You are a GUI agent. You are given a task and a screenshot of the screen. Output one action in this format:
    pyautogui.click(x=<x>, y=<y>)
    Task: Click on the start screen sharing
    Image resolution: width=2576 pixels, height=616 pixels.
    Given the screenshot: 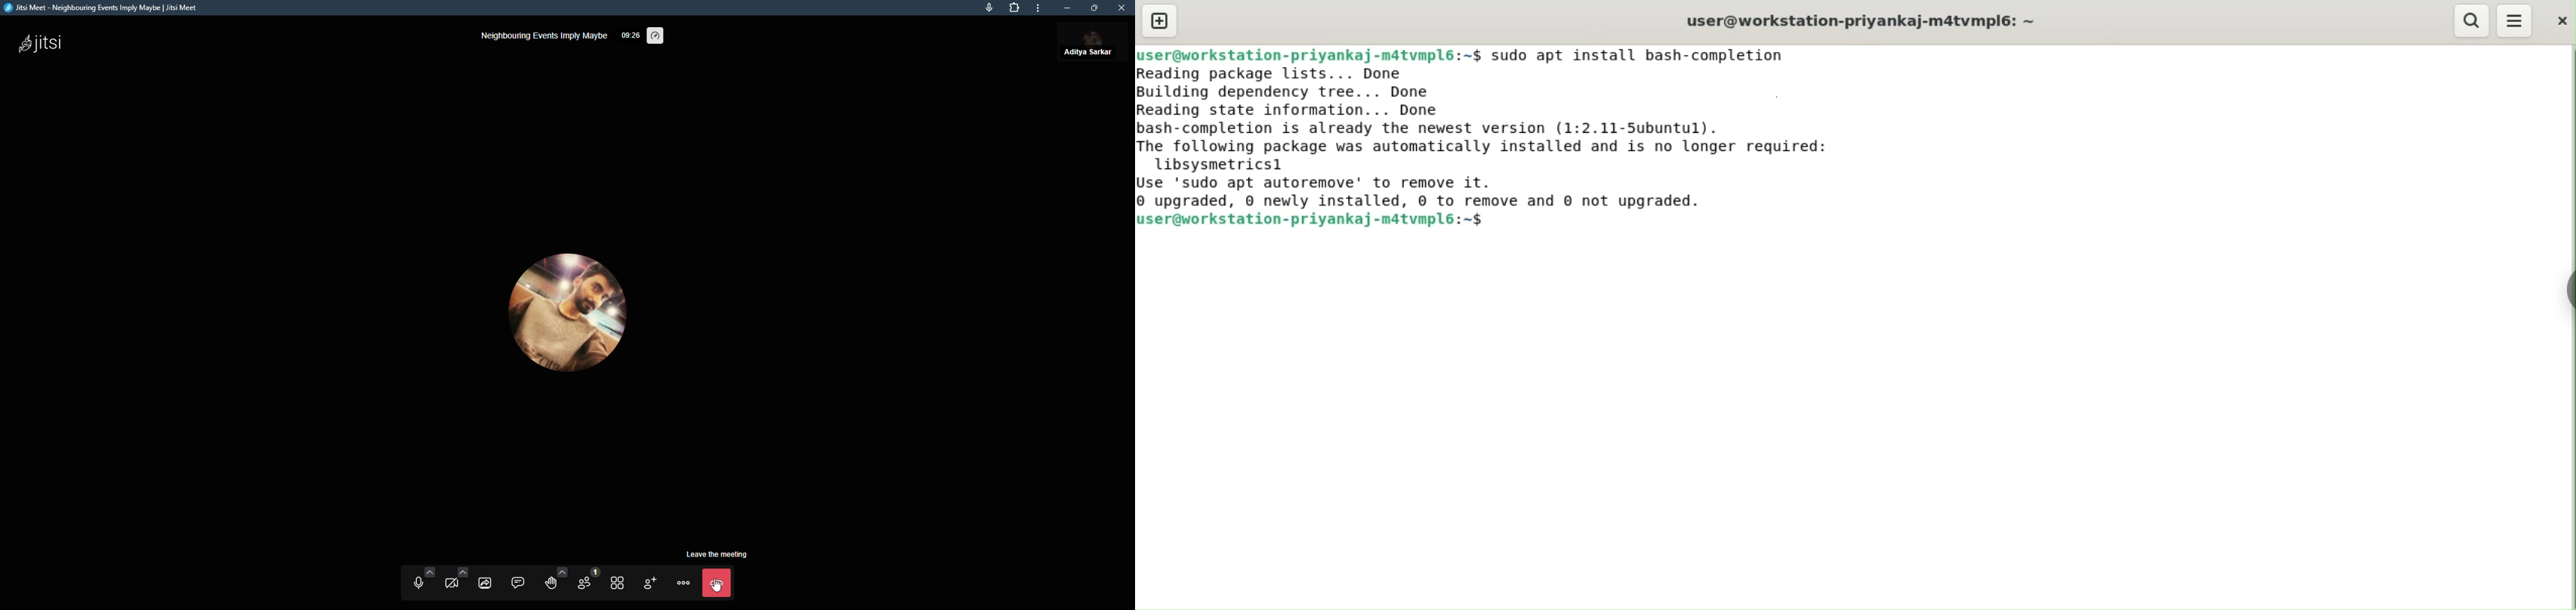 What is the action you would take?
    pyautogui.click(x=484, y=583)
    